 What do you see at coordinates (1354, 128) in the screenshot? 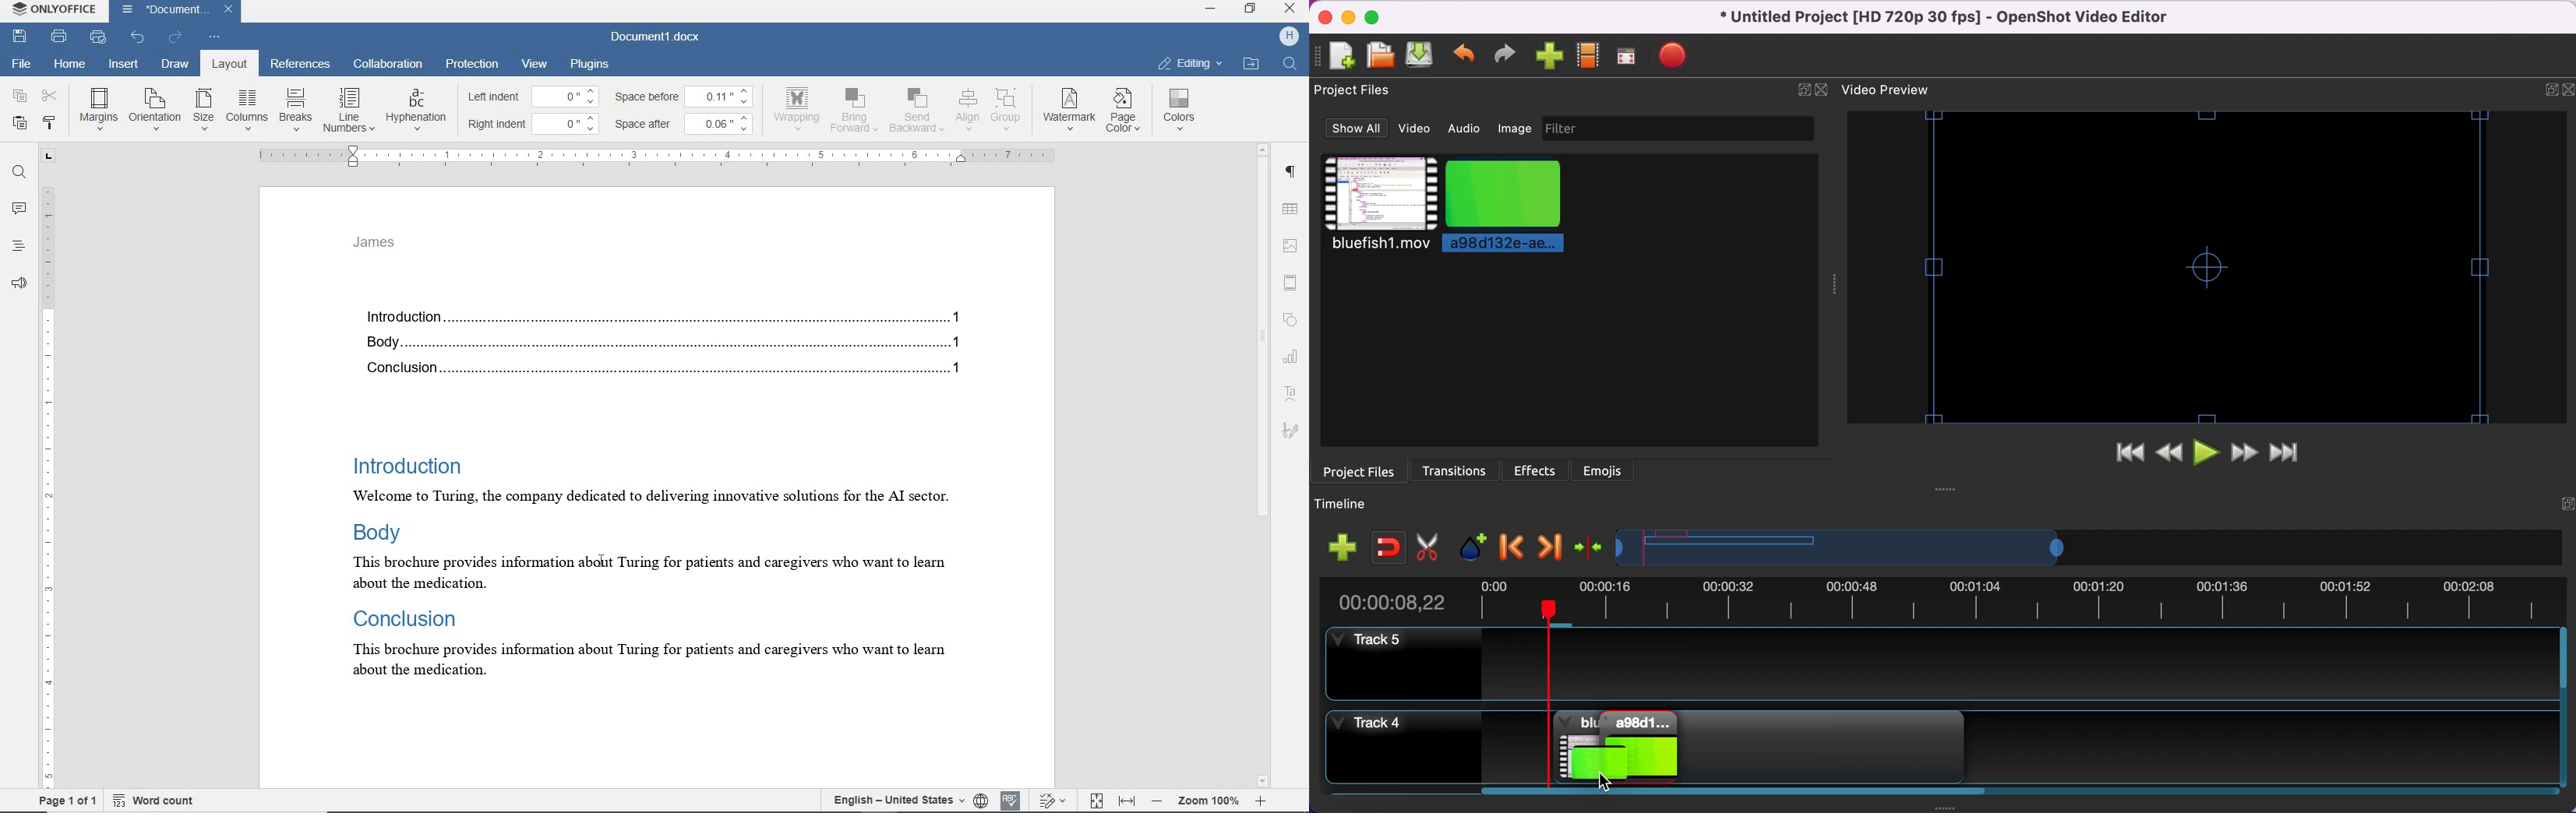
I see `show all` at bounding box center [1354, 128].